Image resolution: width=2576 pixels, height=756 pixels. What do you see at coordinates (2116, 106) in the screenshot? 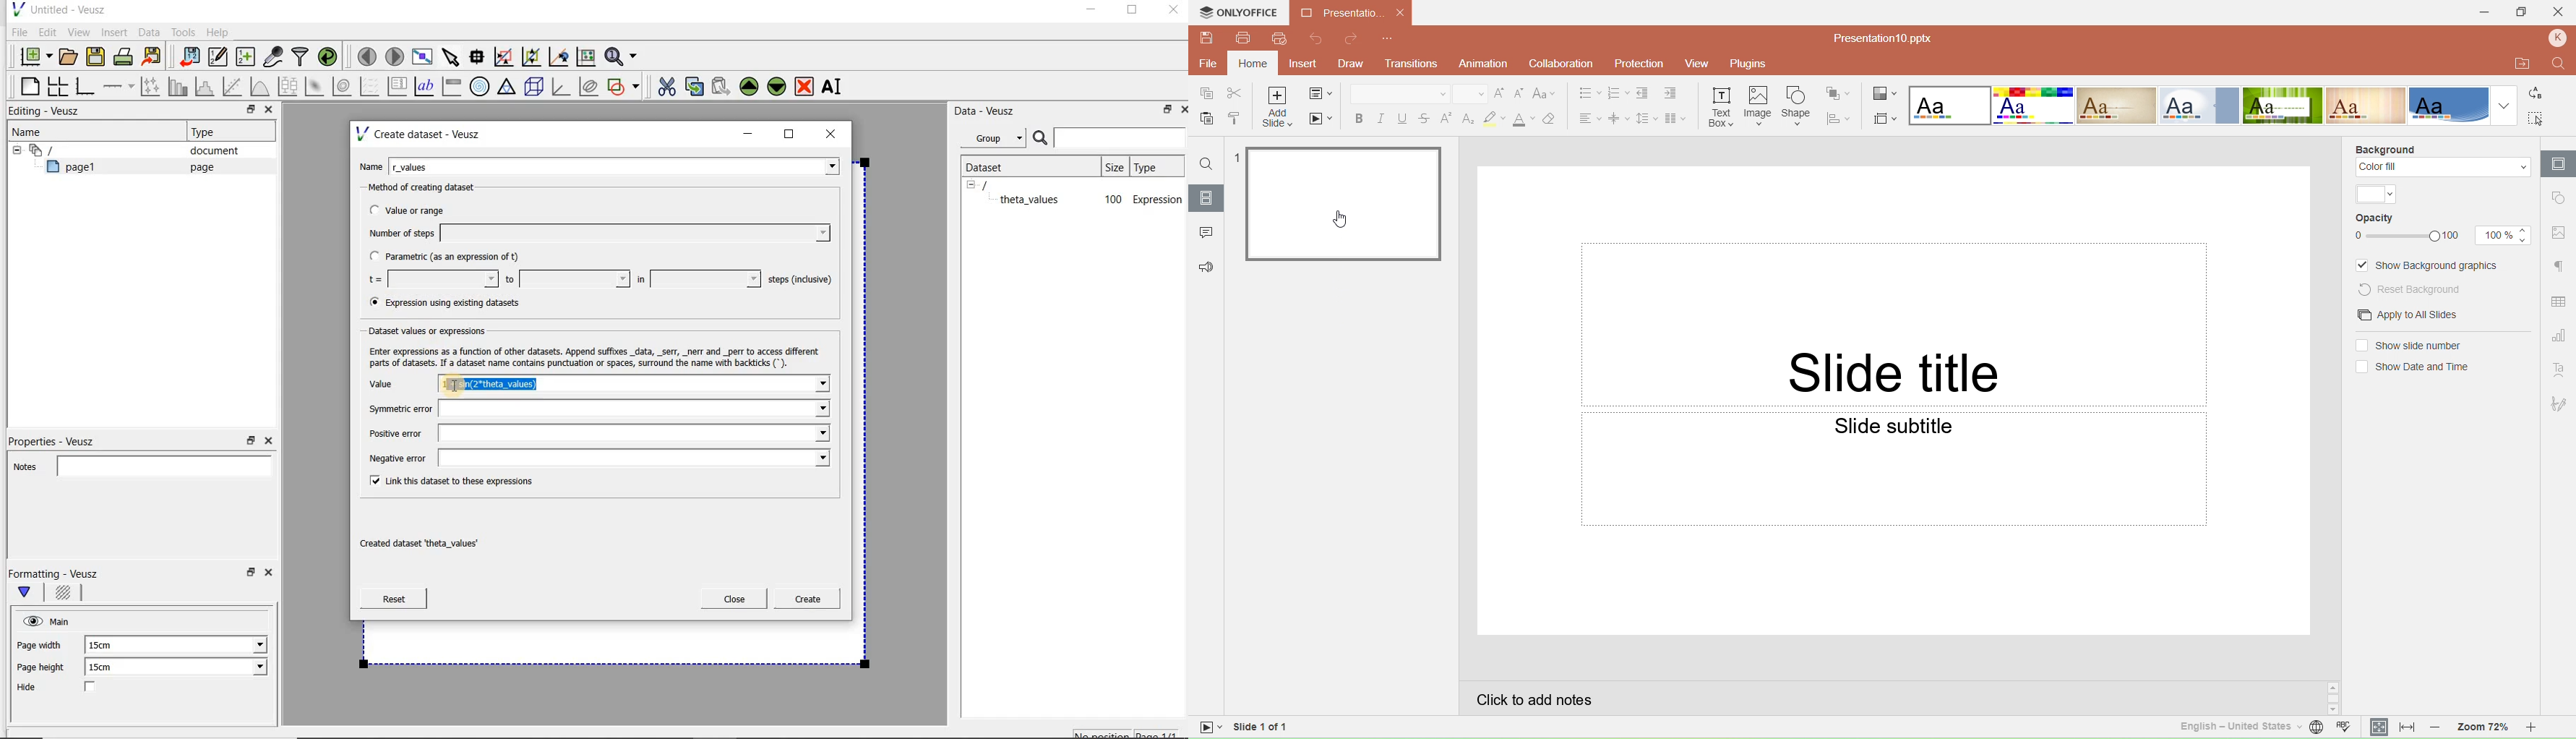
I see `Classic` at bounding box center [2116, 106].